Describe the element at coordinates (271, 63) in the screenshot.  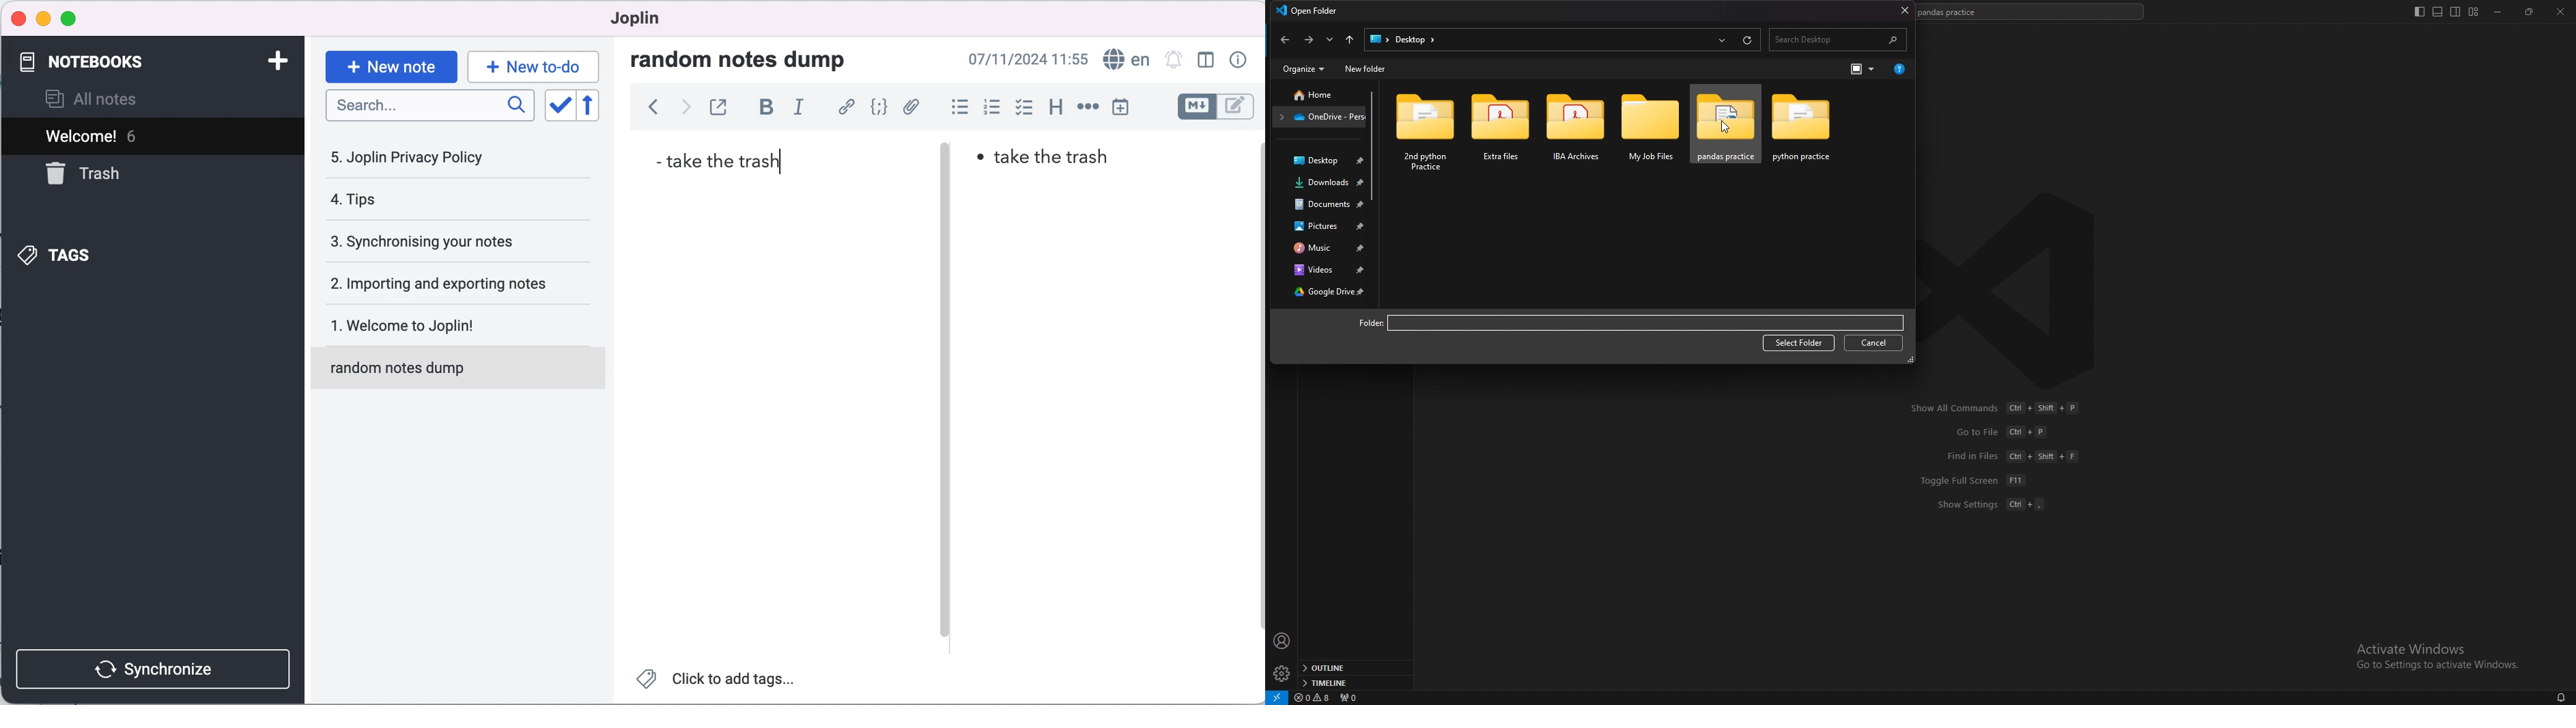
I see `add notebook` at that location.